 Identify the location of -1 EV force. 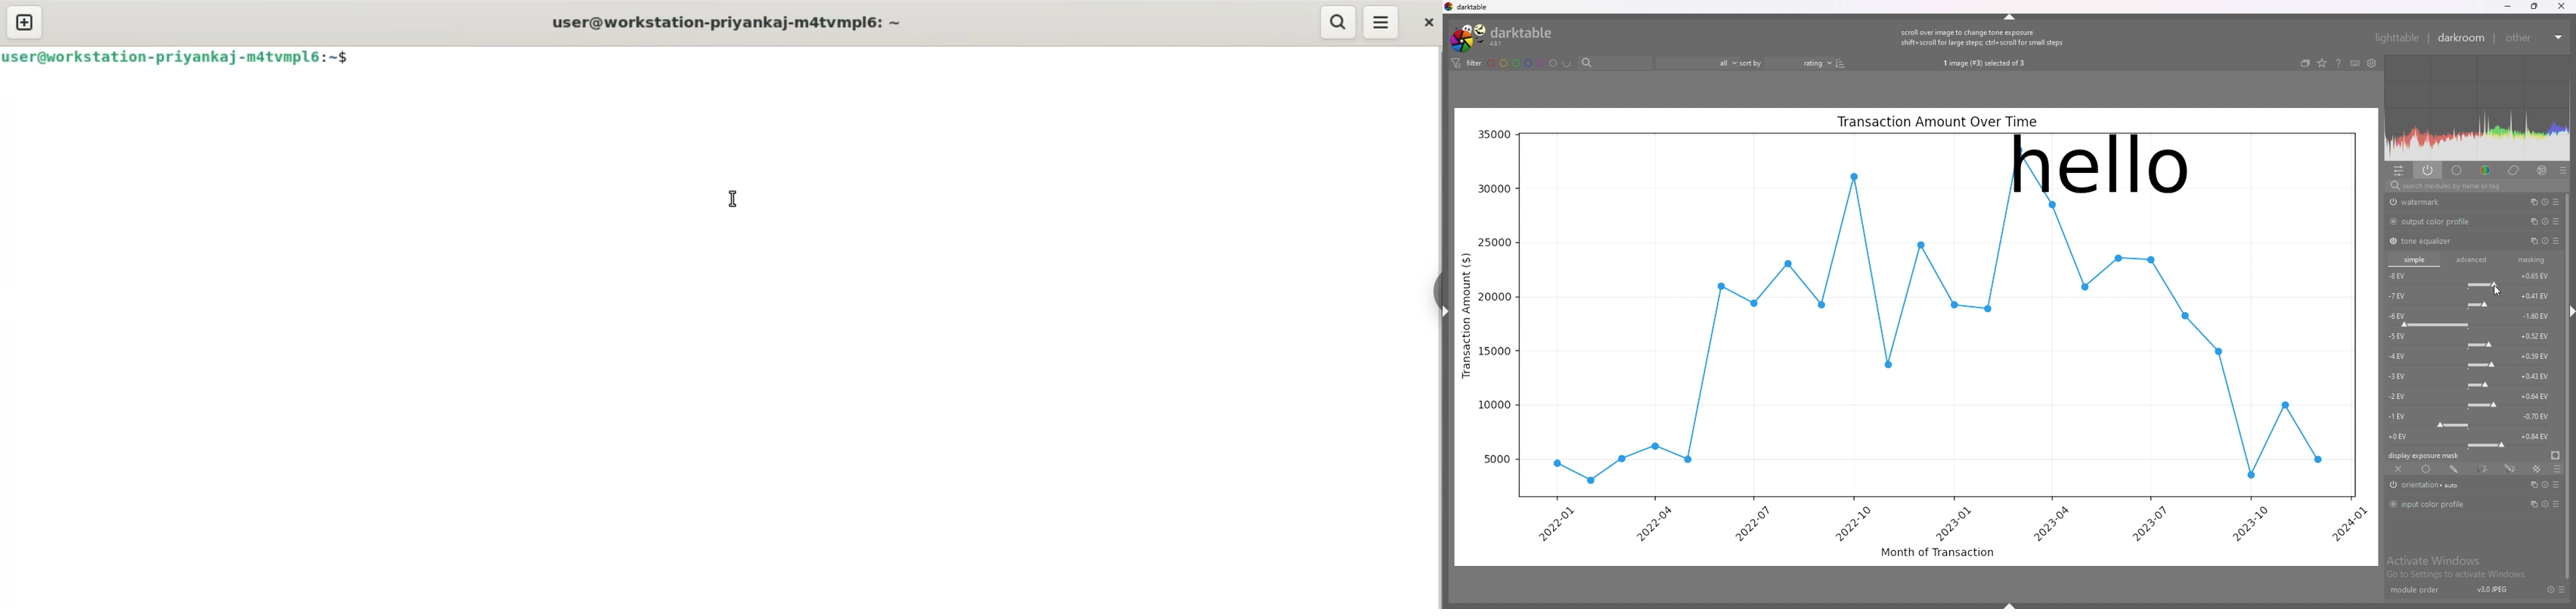
(2472, 420).